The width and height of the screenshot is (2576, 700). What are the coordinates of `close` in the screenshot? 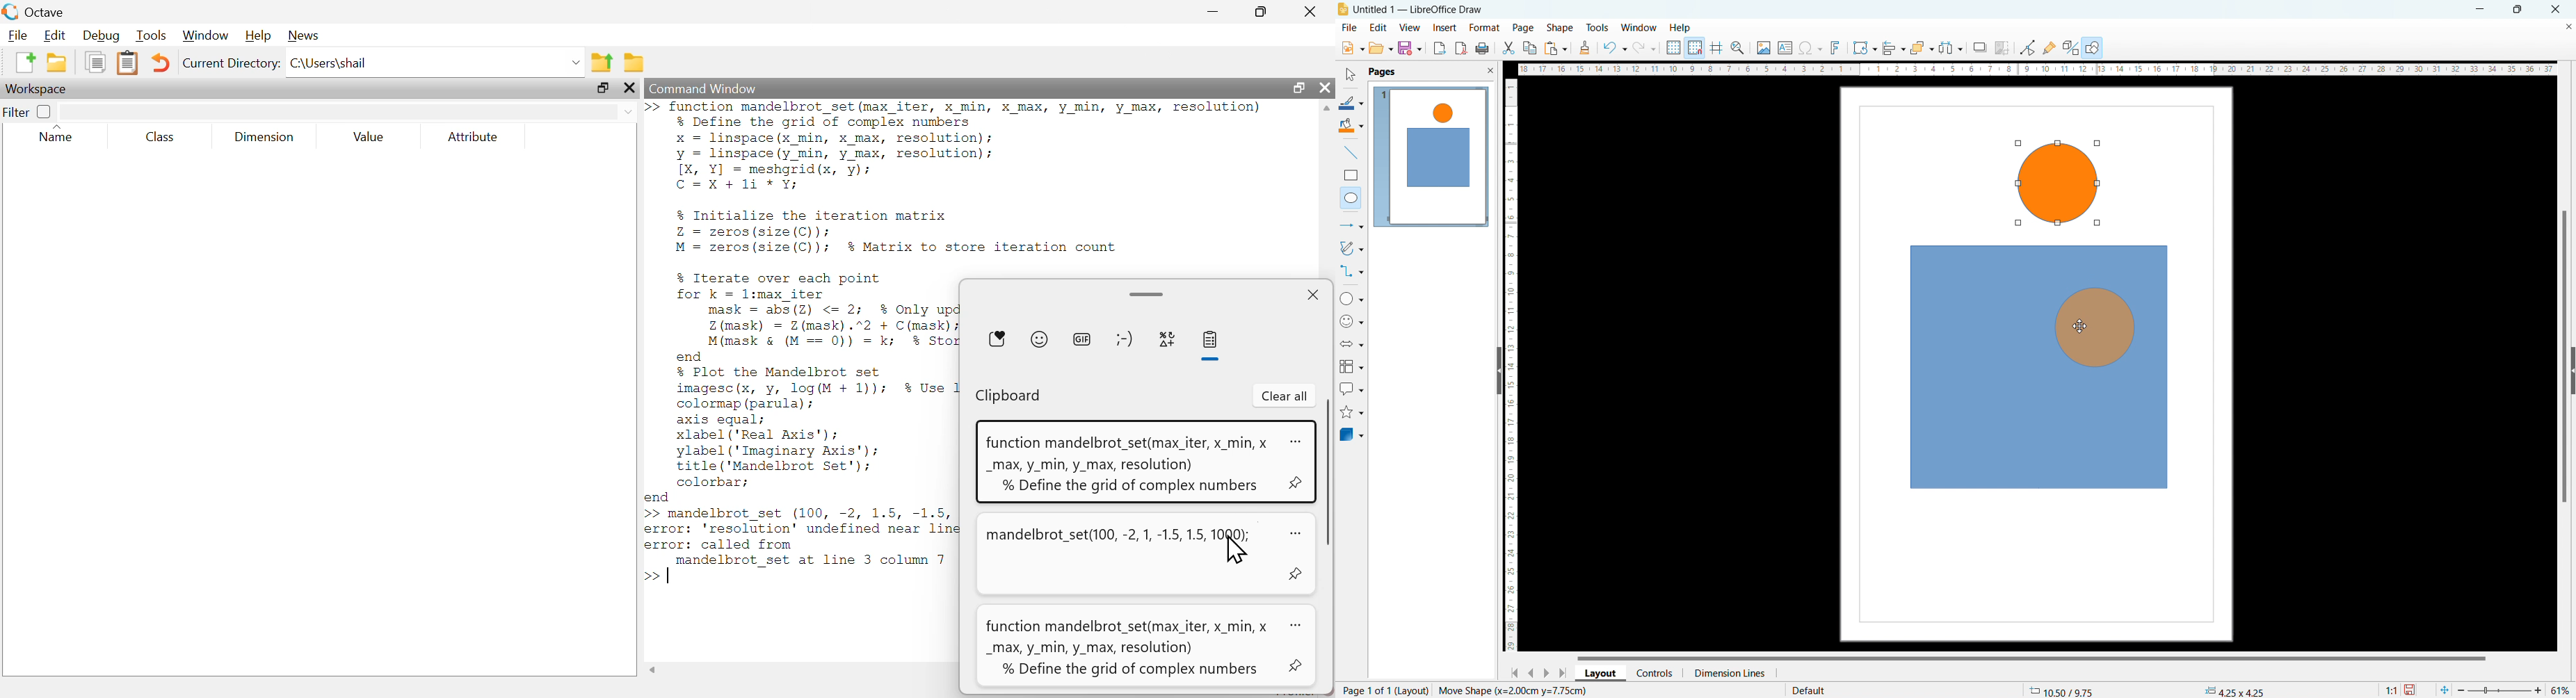 It's located at (1323, 89).